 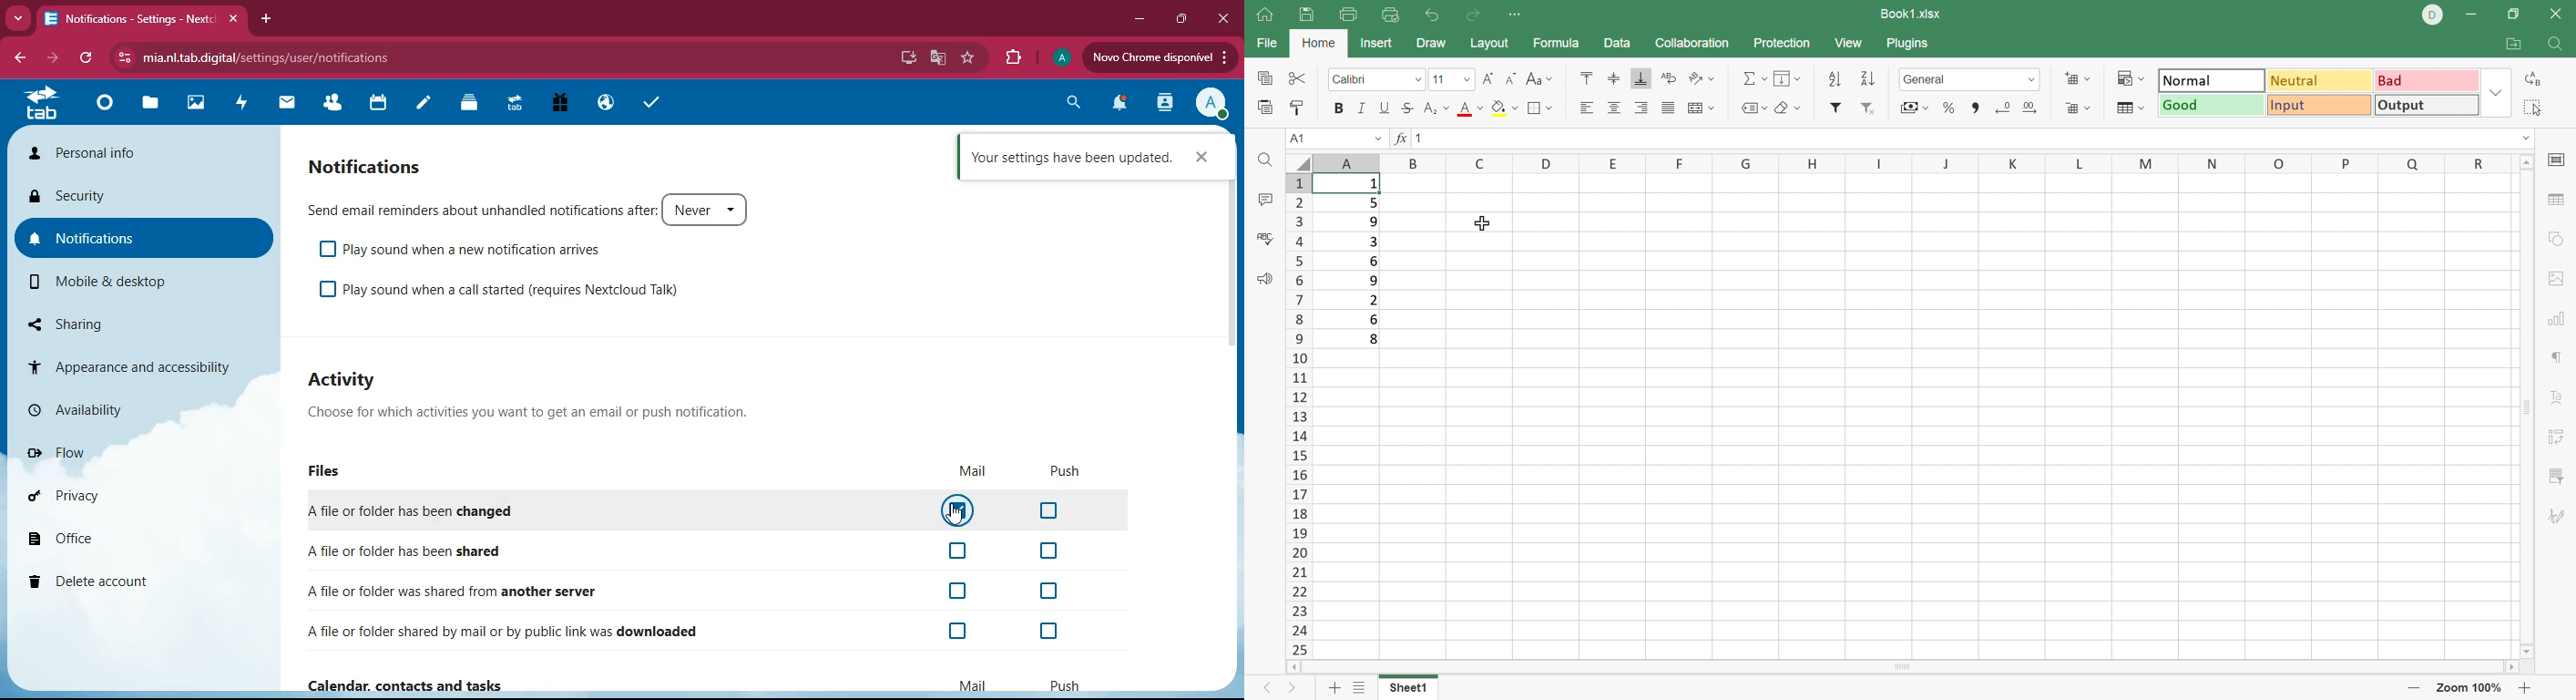 I want to click on public, so click(x=608, y=102).